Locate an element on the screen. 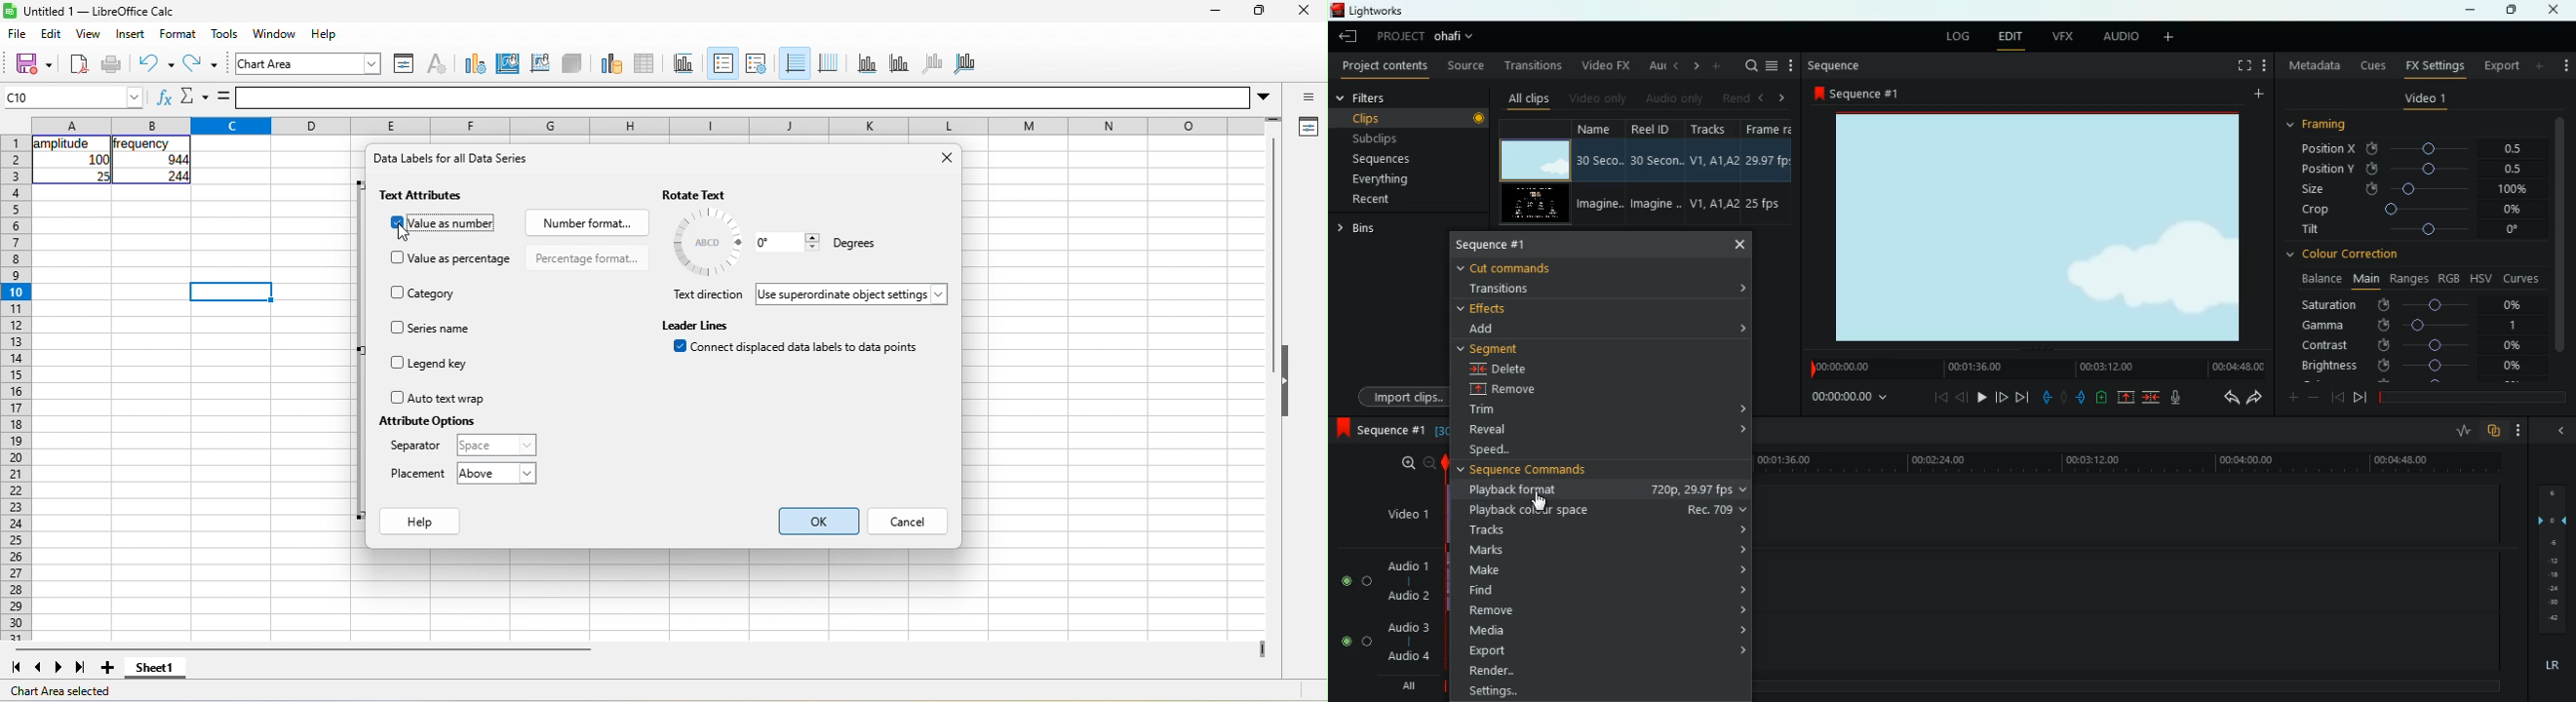  sequence is located at coordinates (1545, 244).